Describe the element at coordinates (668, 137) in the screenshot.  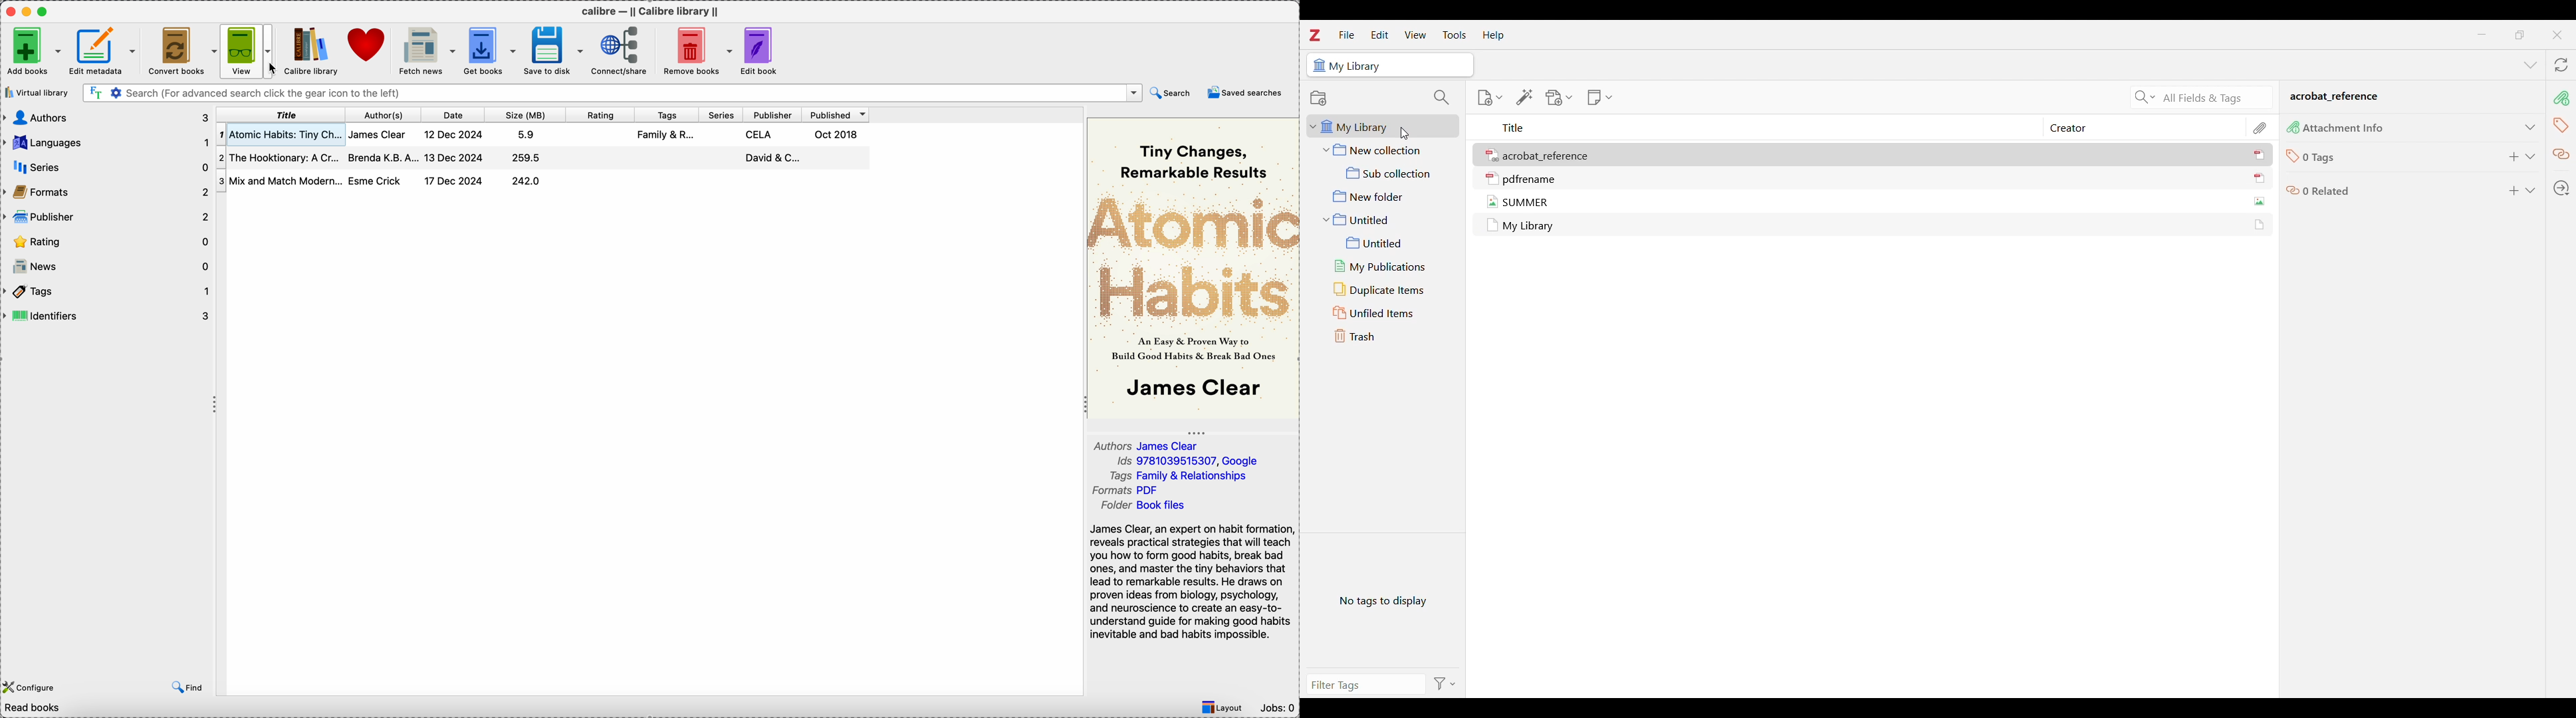
I see `Family & R...` at that location.